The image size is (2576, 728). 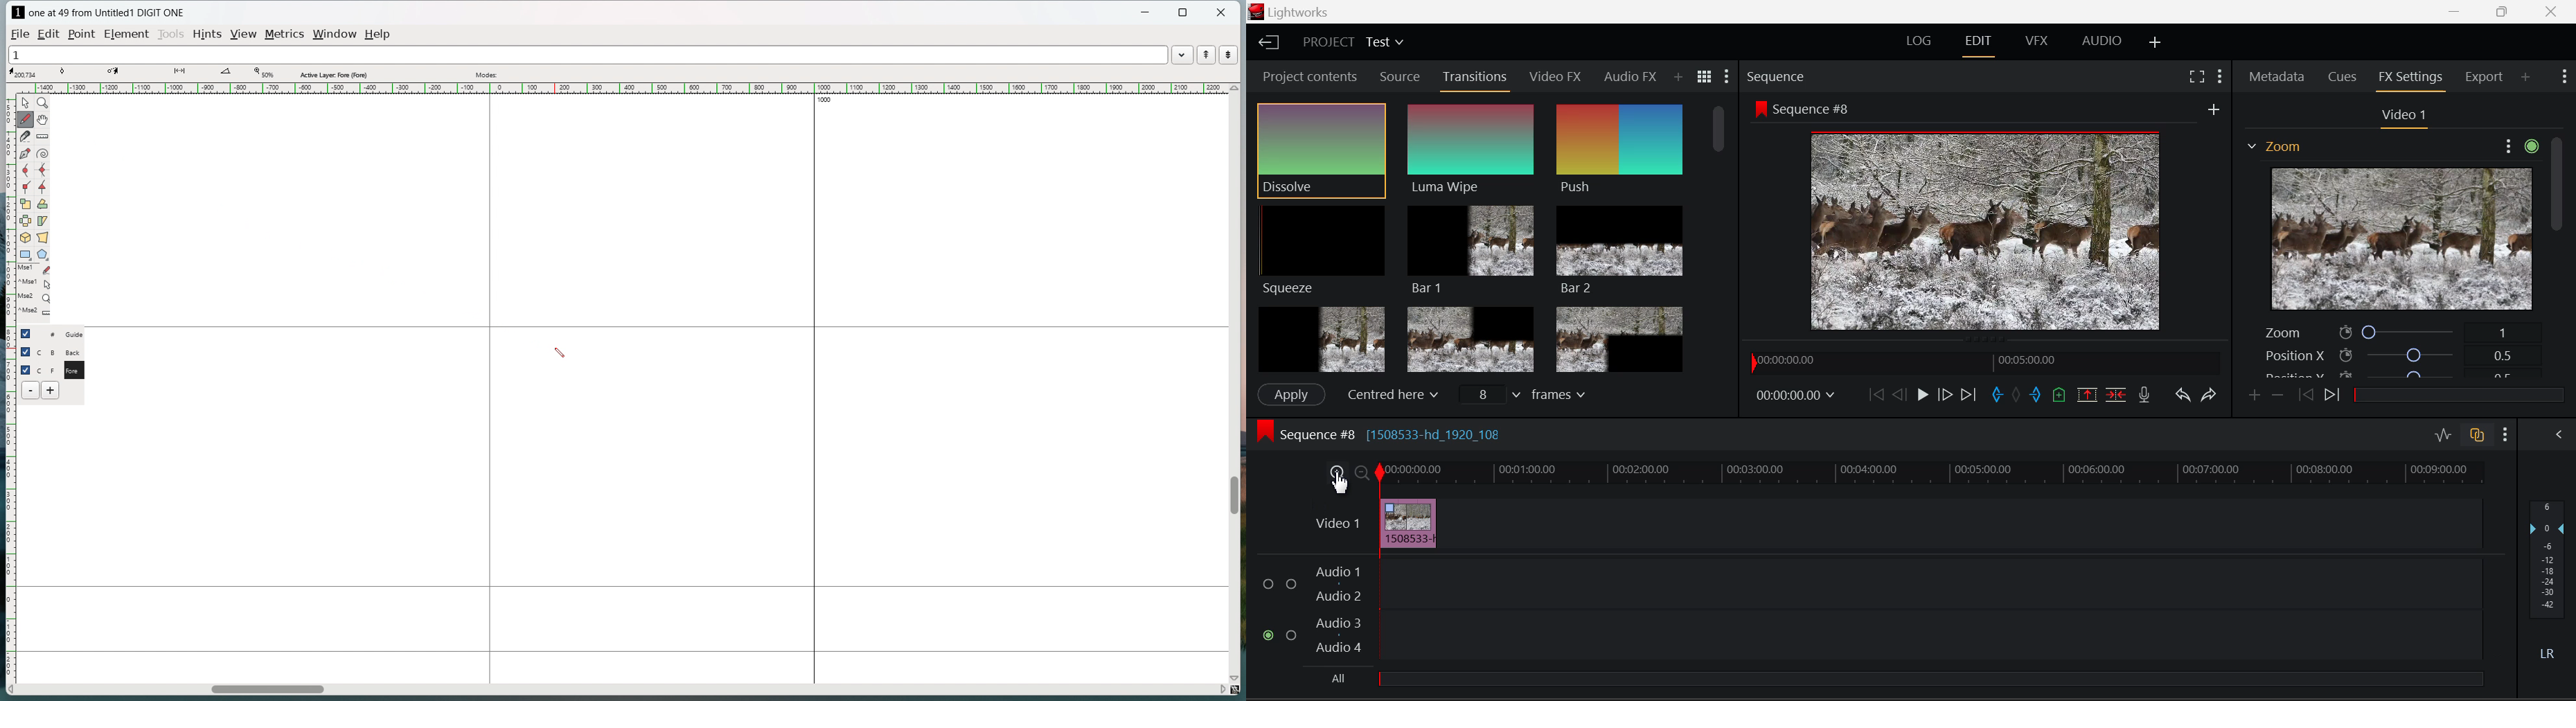 What do you see at coordinates (1320, 341) in the screenshot?
I see `Box 1` at bounding box center [1320, 341].